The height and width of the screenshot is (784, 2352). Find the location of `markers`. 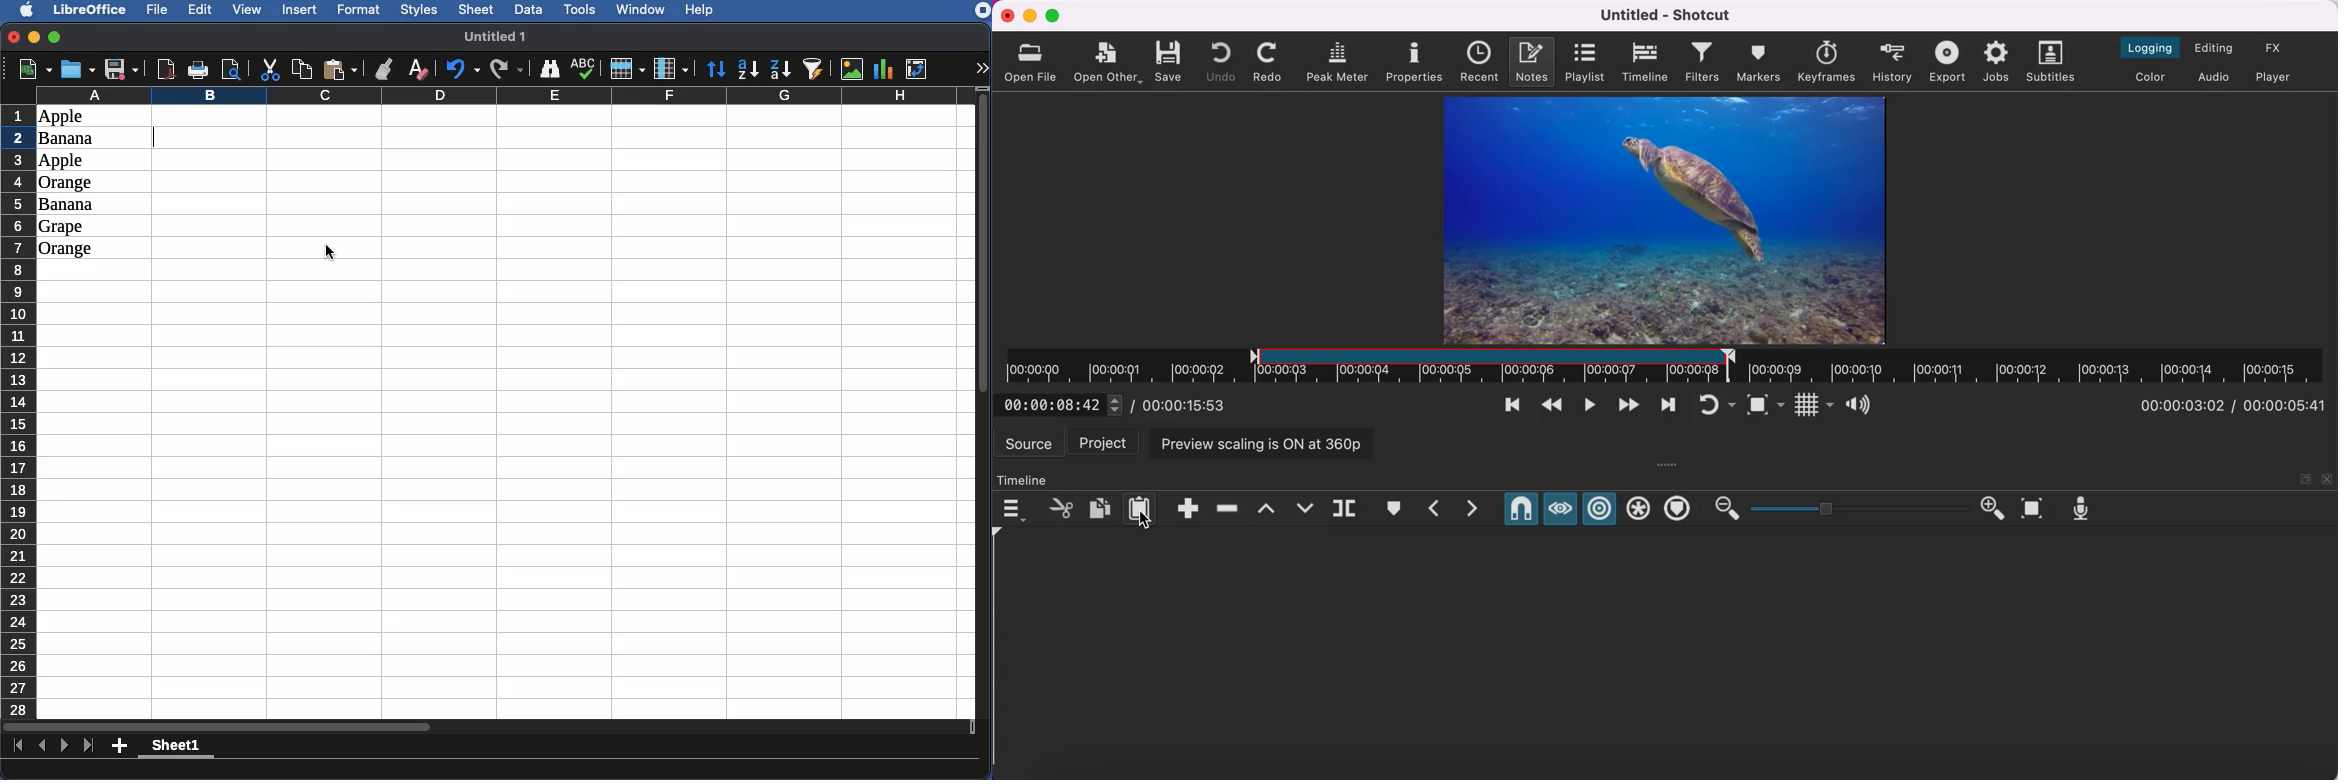

markers is located at coordinates (1759, 63).